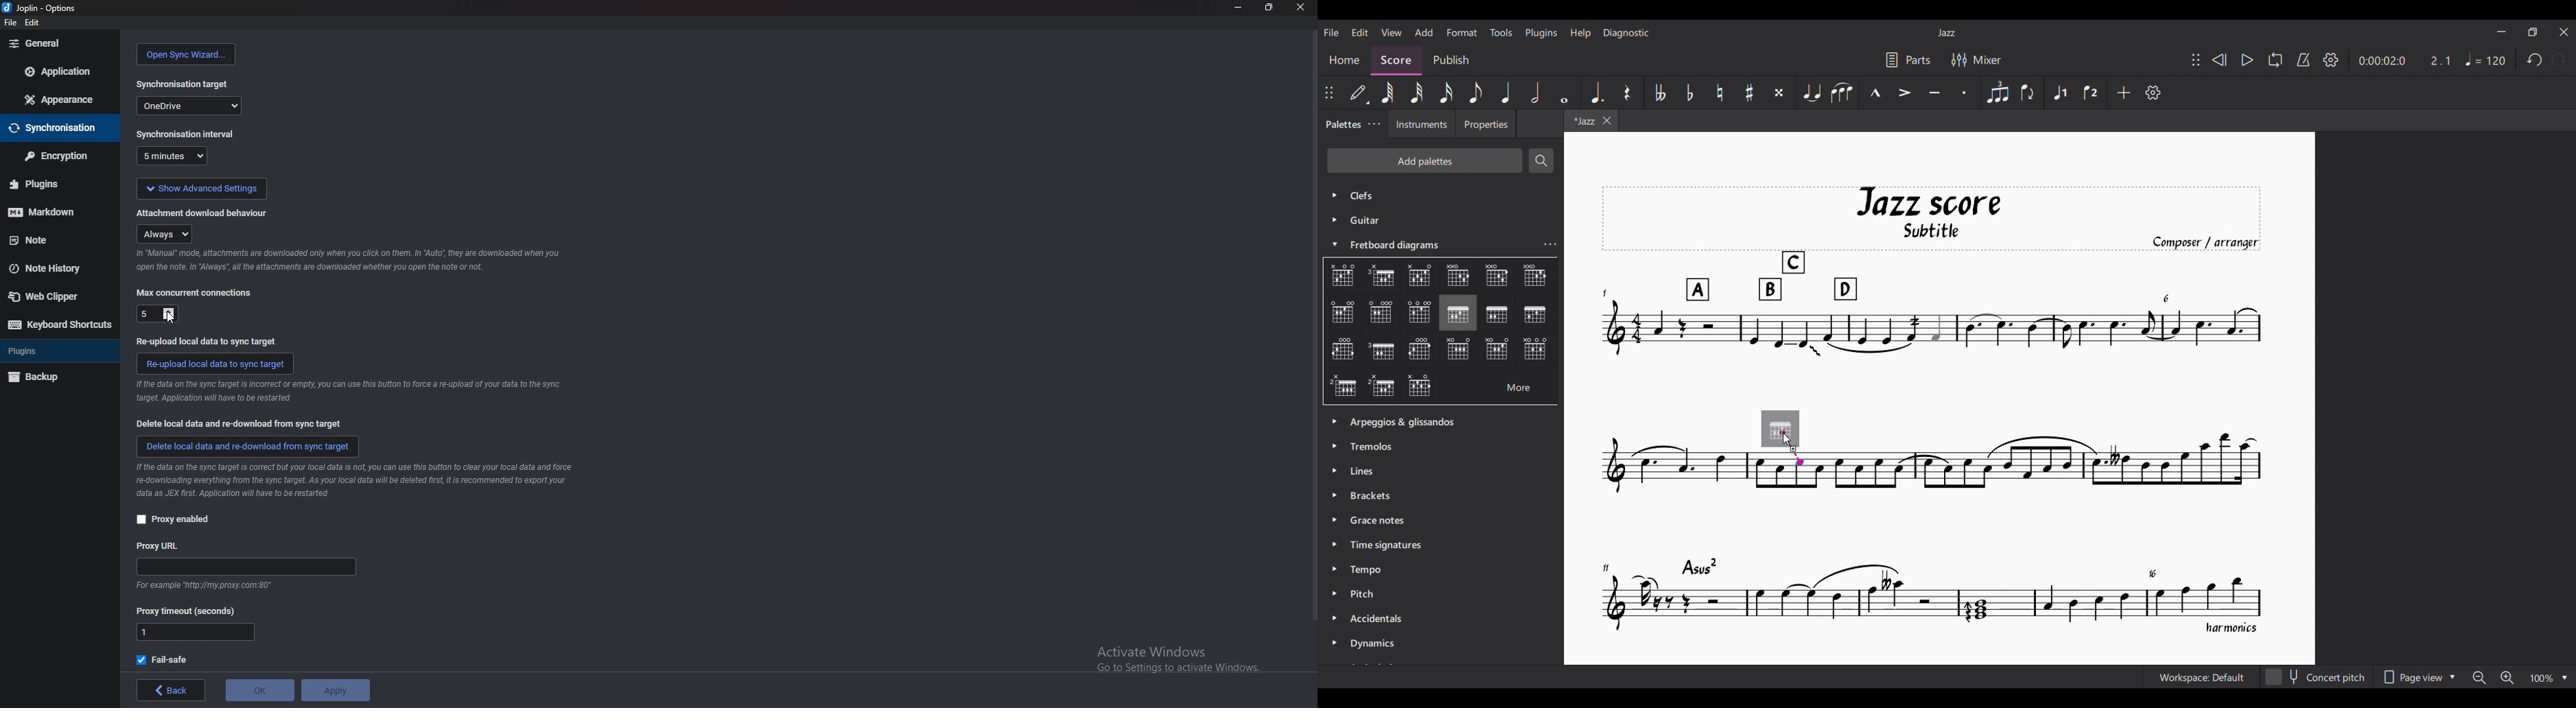 The height and width of the screenshot is (728, 2576). I want to click on Settings of current selection, so click(1550, 244).